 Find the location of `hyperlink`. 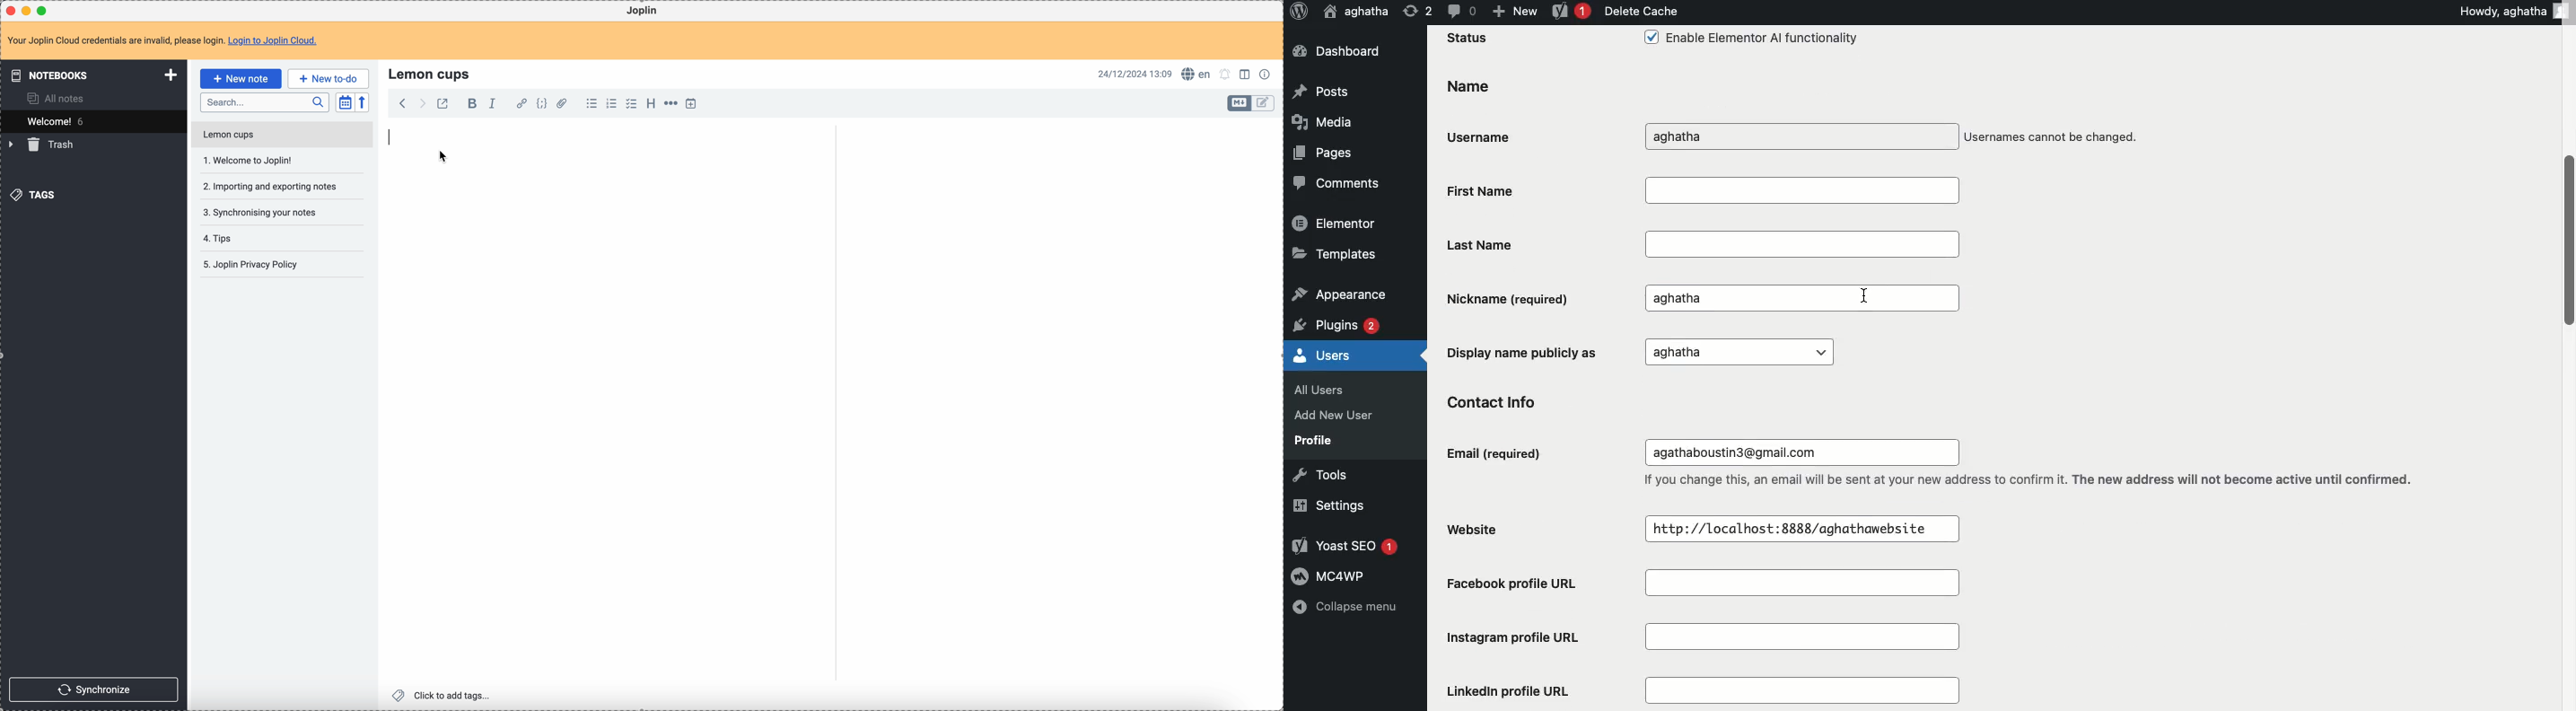

hyperlink is located at coordinates (520, 104).